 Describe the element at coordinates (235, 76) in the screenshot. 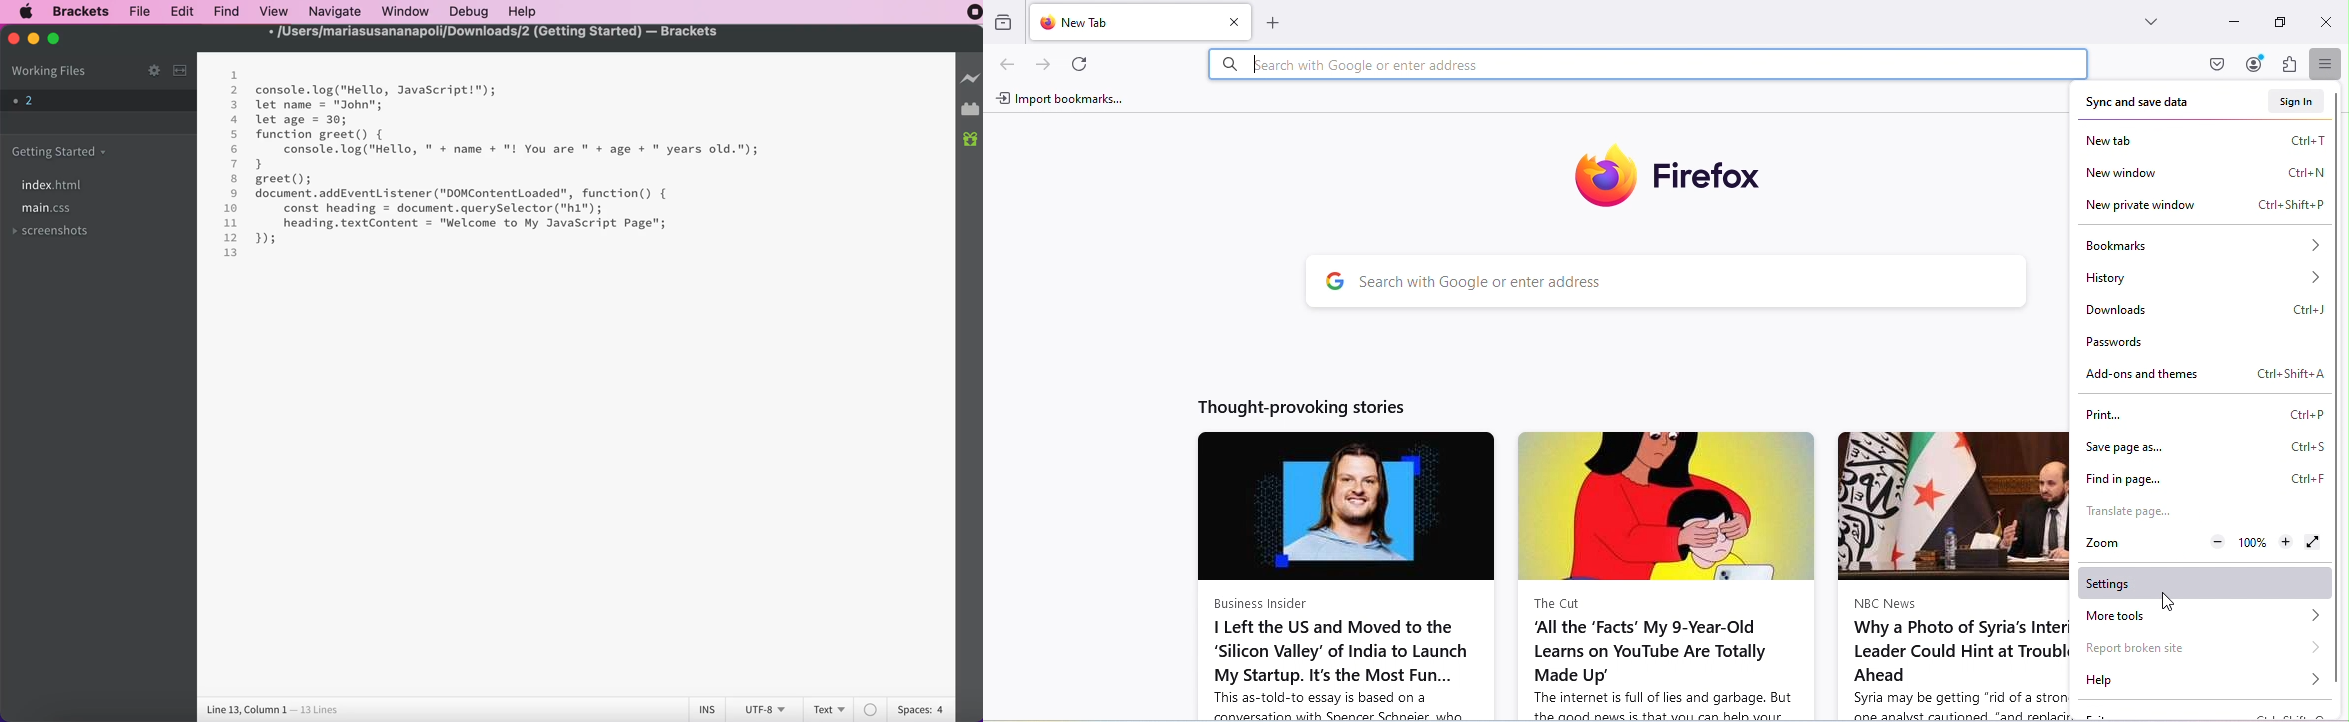

I see `1` at that location.